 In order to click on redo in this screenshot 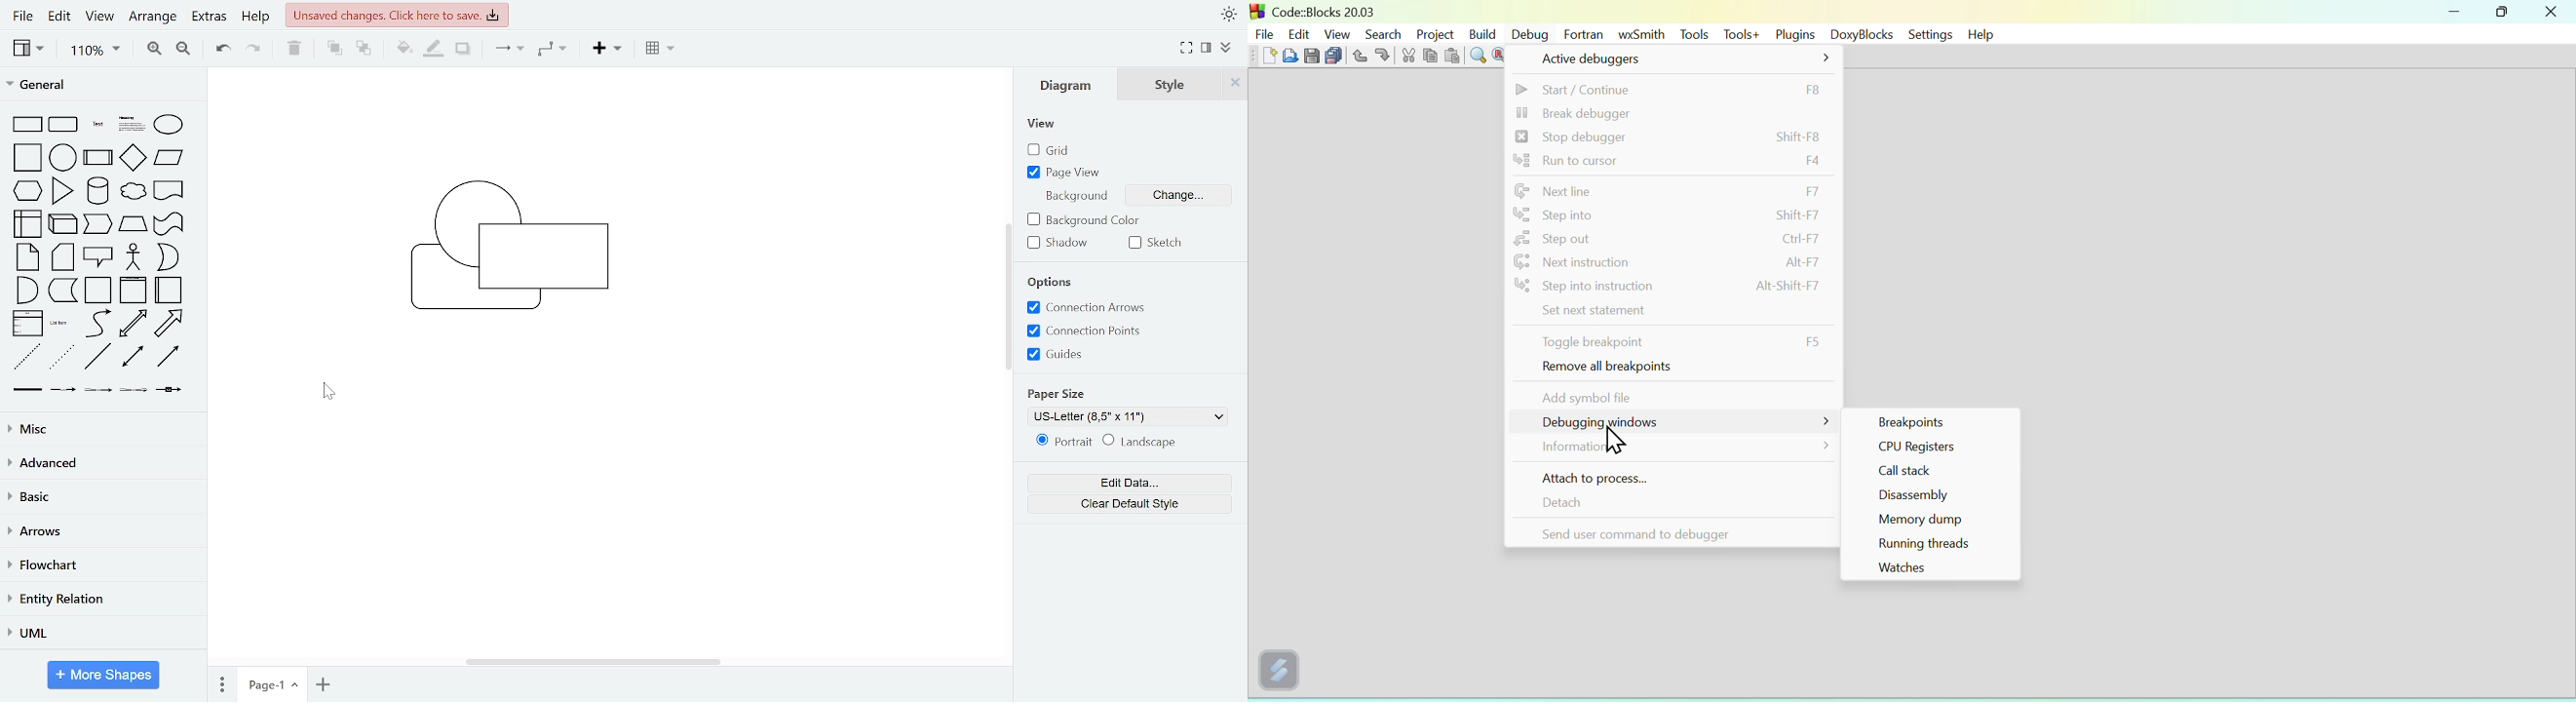, I will do `click(1383, 56)`.